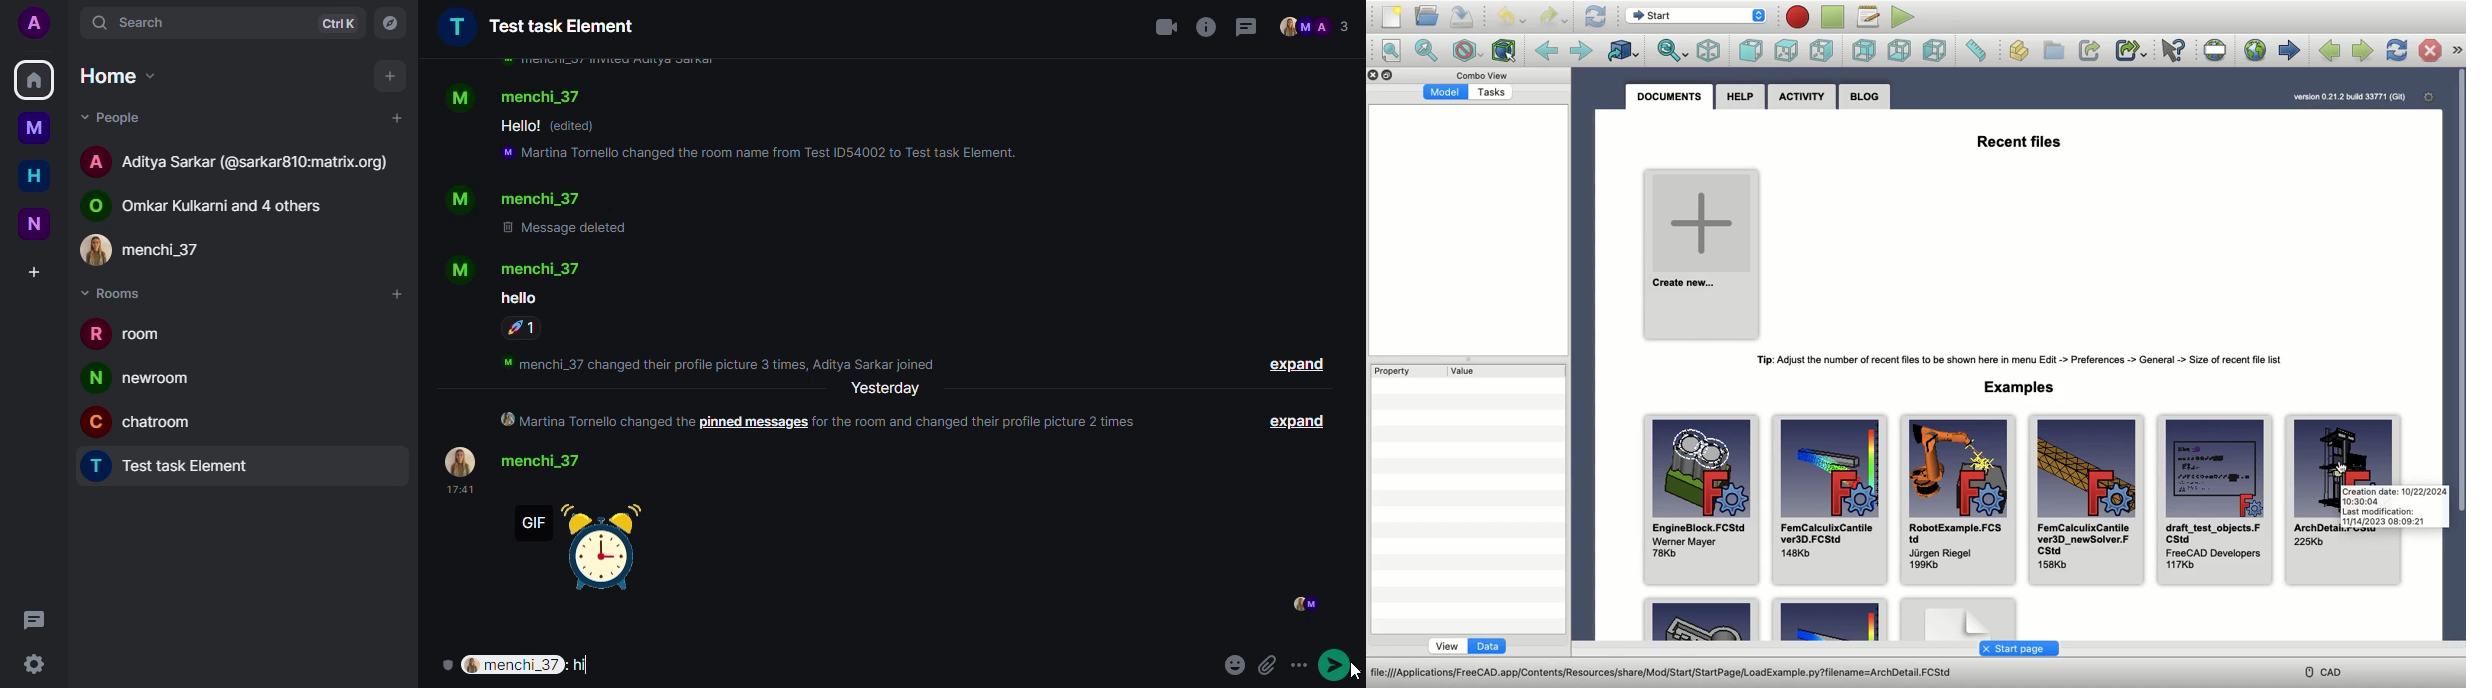  I want to click on Rear, so click(1865, 50).